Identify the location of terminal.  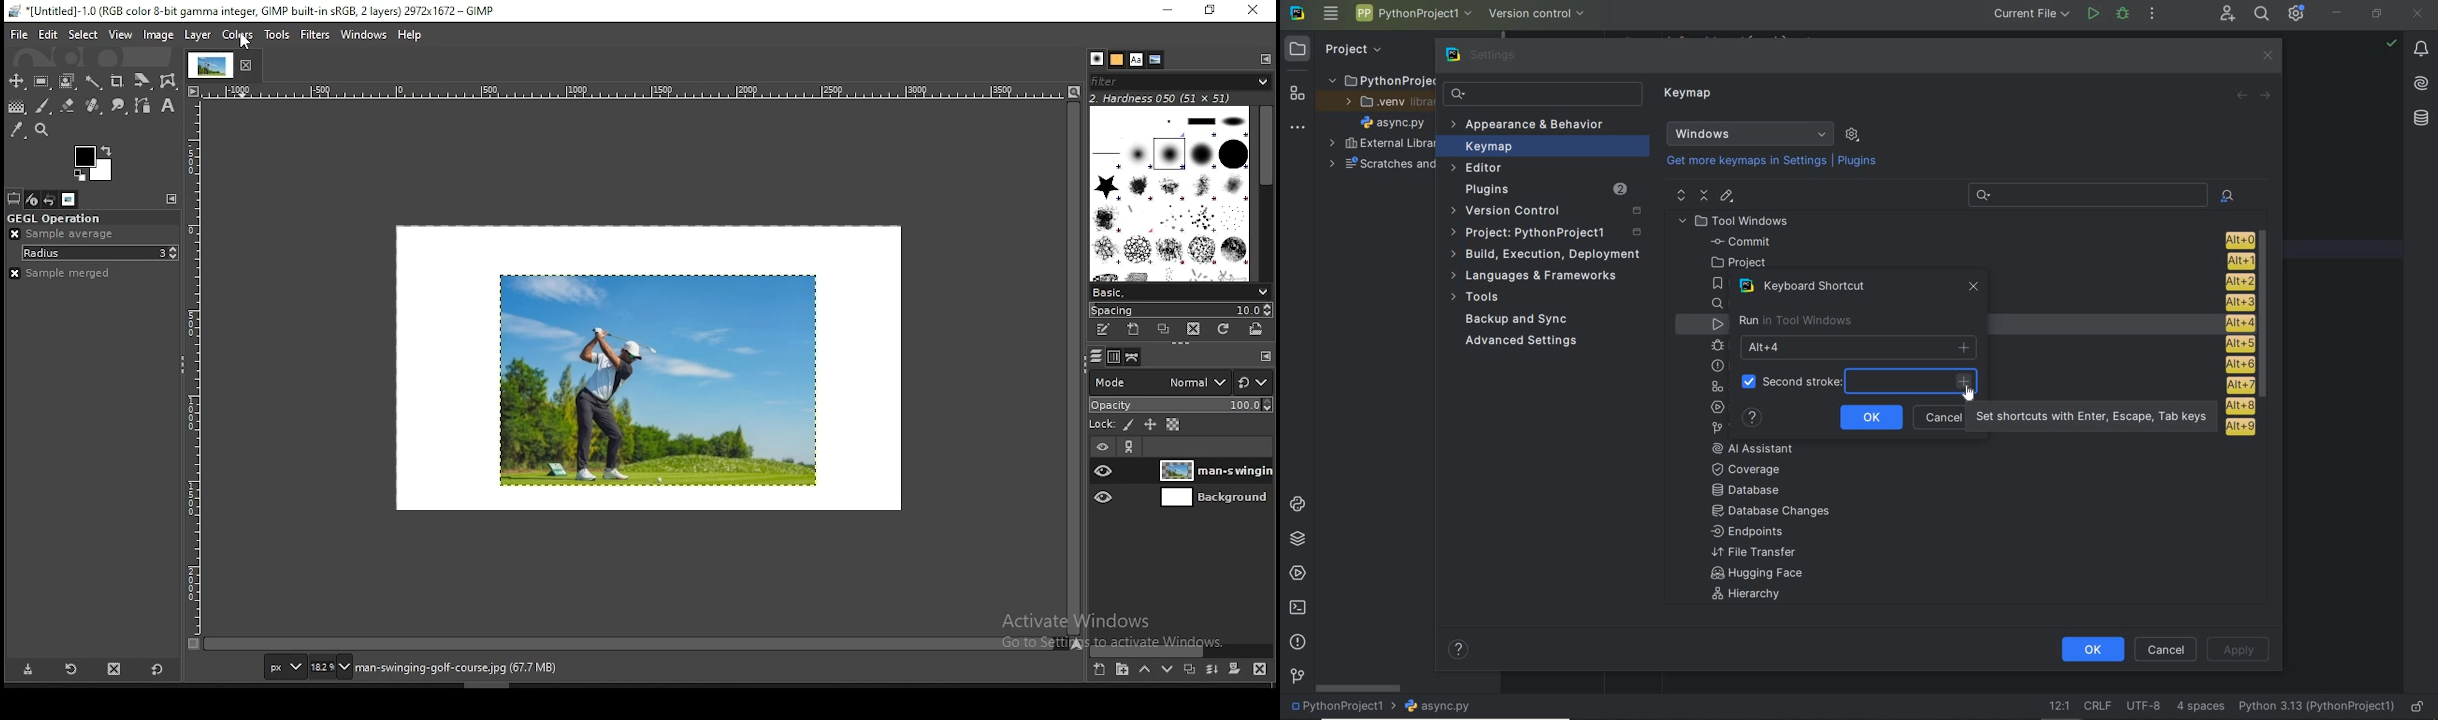
(1297, 608).